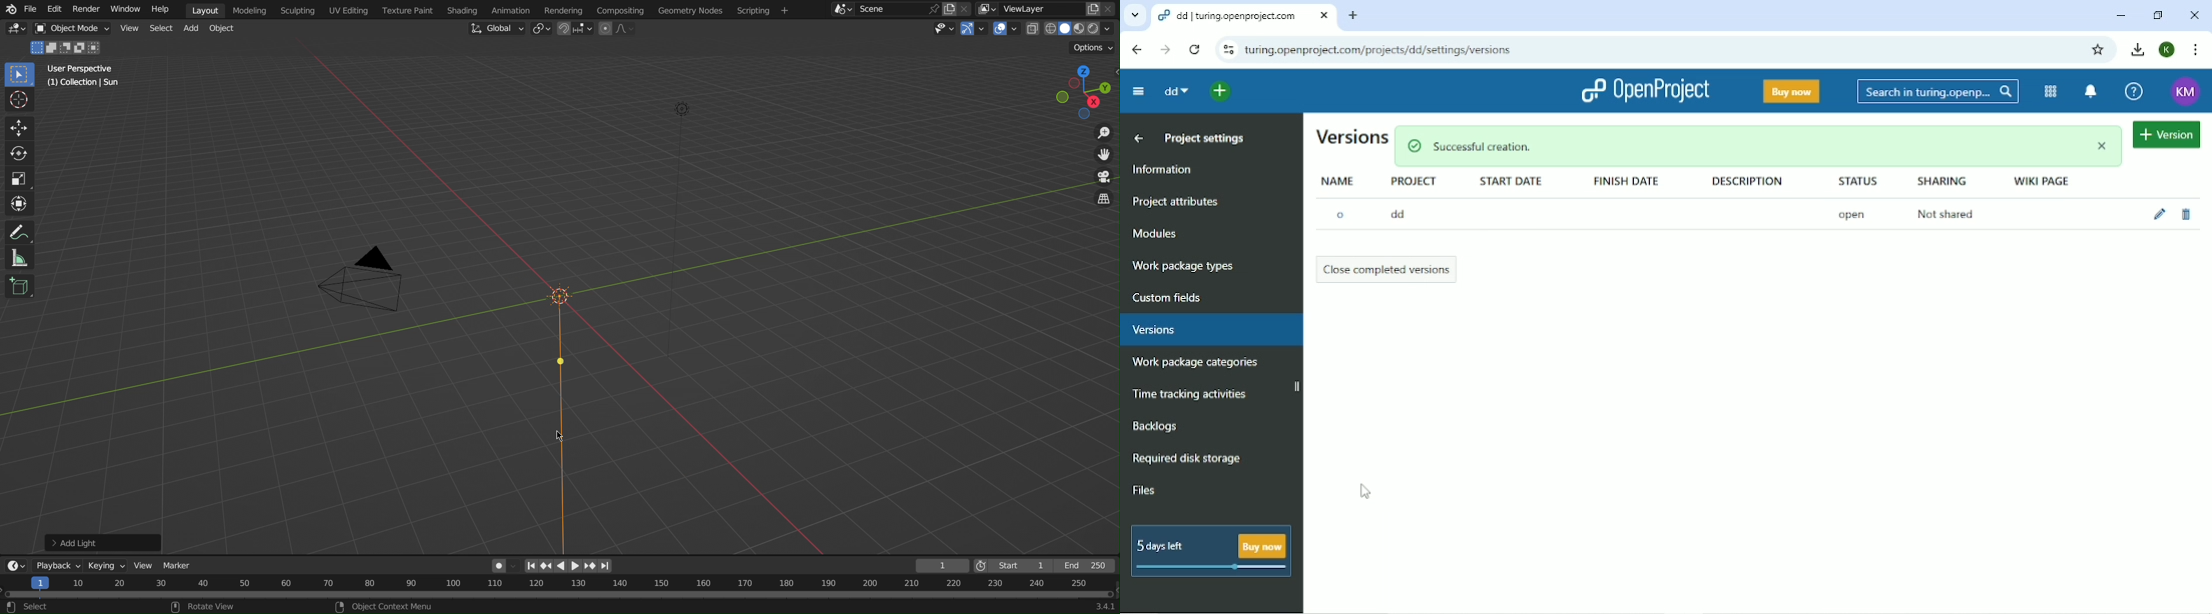 This screenshot has height=616, width=2212. What do you see at coordinates (1759, 146) in the screenshot?
I see `Successful creation` at bounding box center [1759, 146].